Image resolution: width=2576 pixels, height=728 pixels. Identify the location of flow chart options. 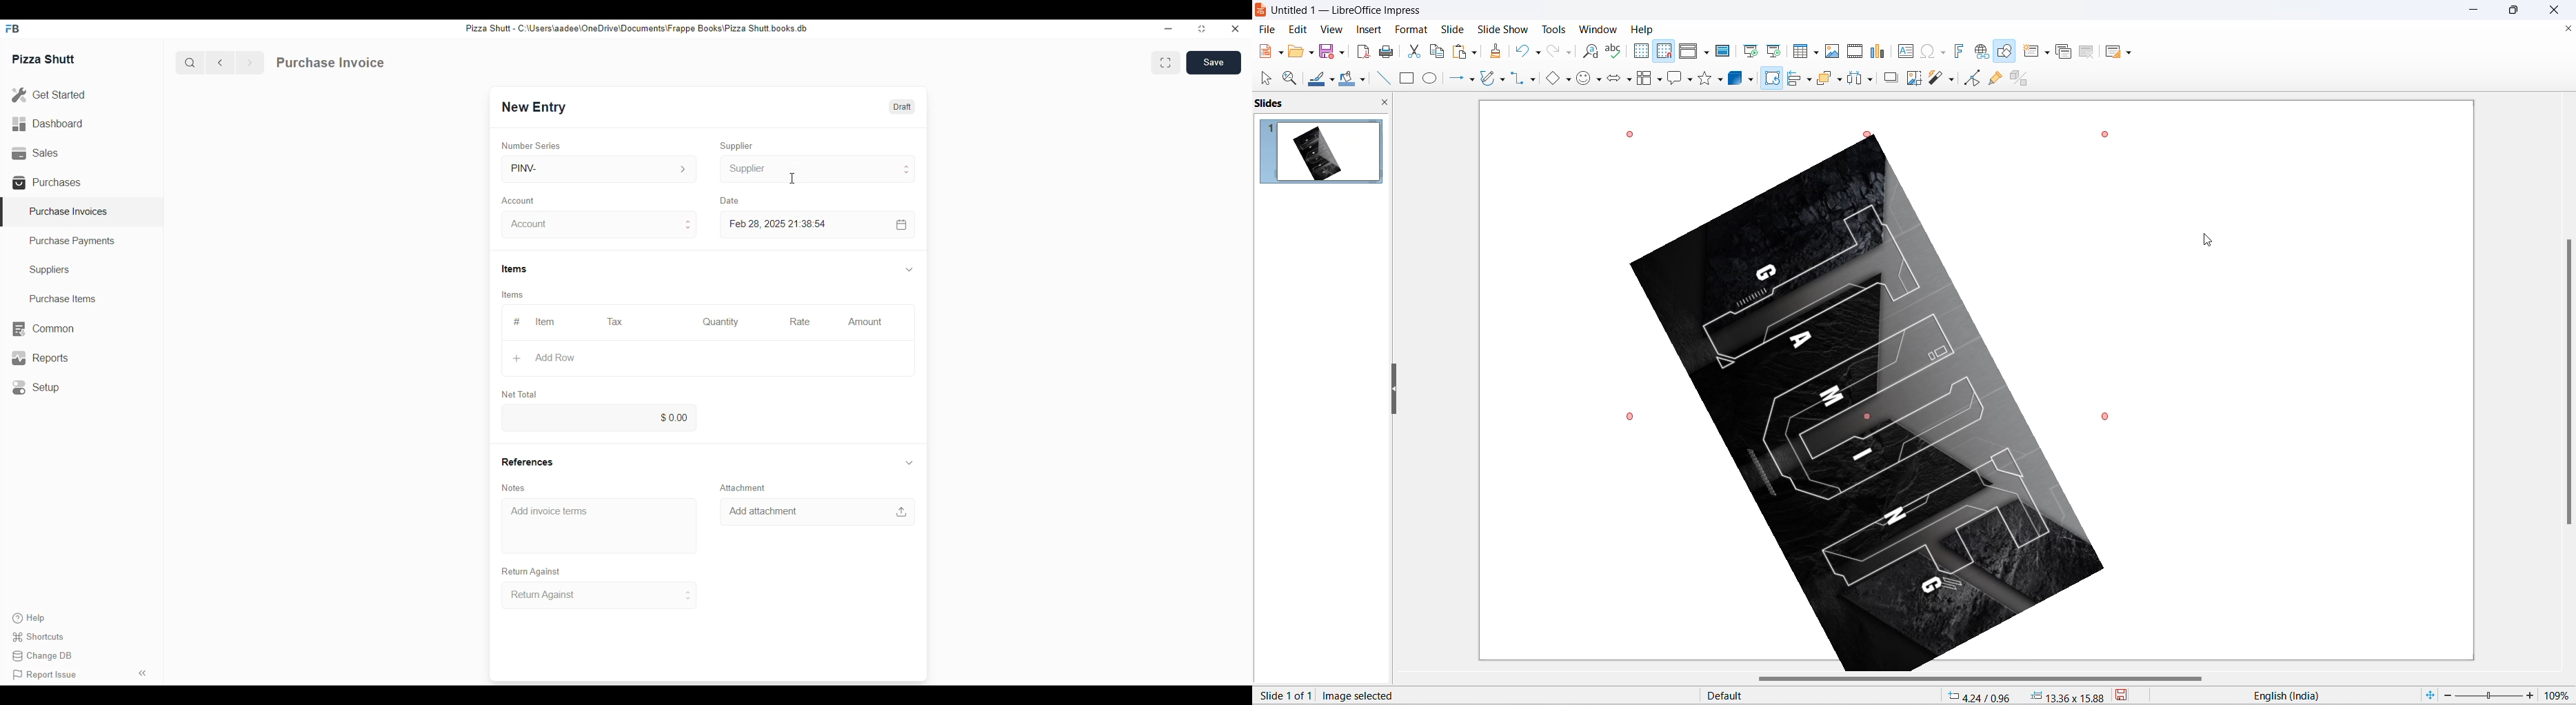
(1660, 81).